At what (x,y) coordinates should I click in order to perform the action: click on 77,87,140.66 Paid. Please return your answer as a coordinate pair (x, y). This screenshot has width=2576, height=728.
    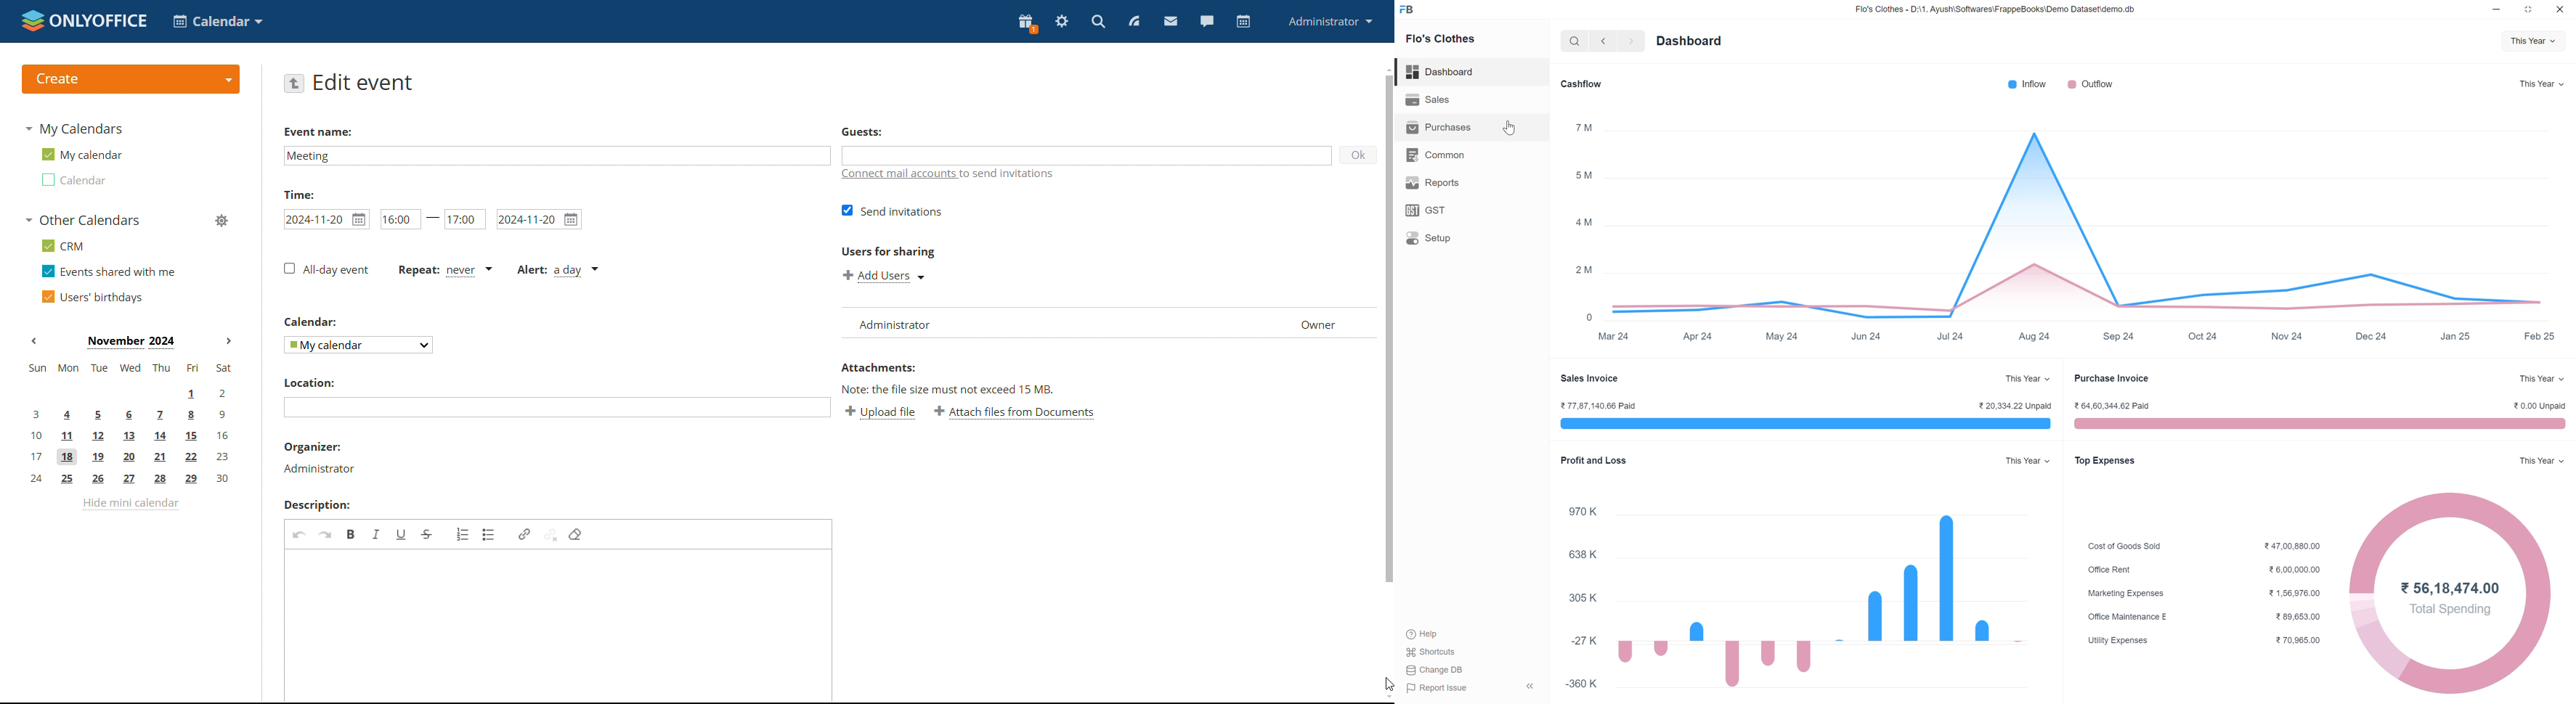
    Looking at the image, I should click on (1597, 406).